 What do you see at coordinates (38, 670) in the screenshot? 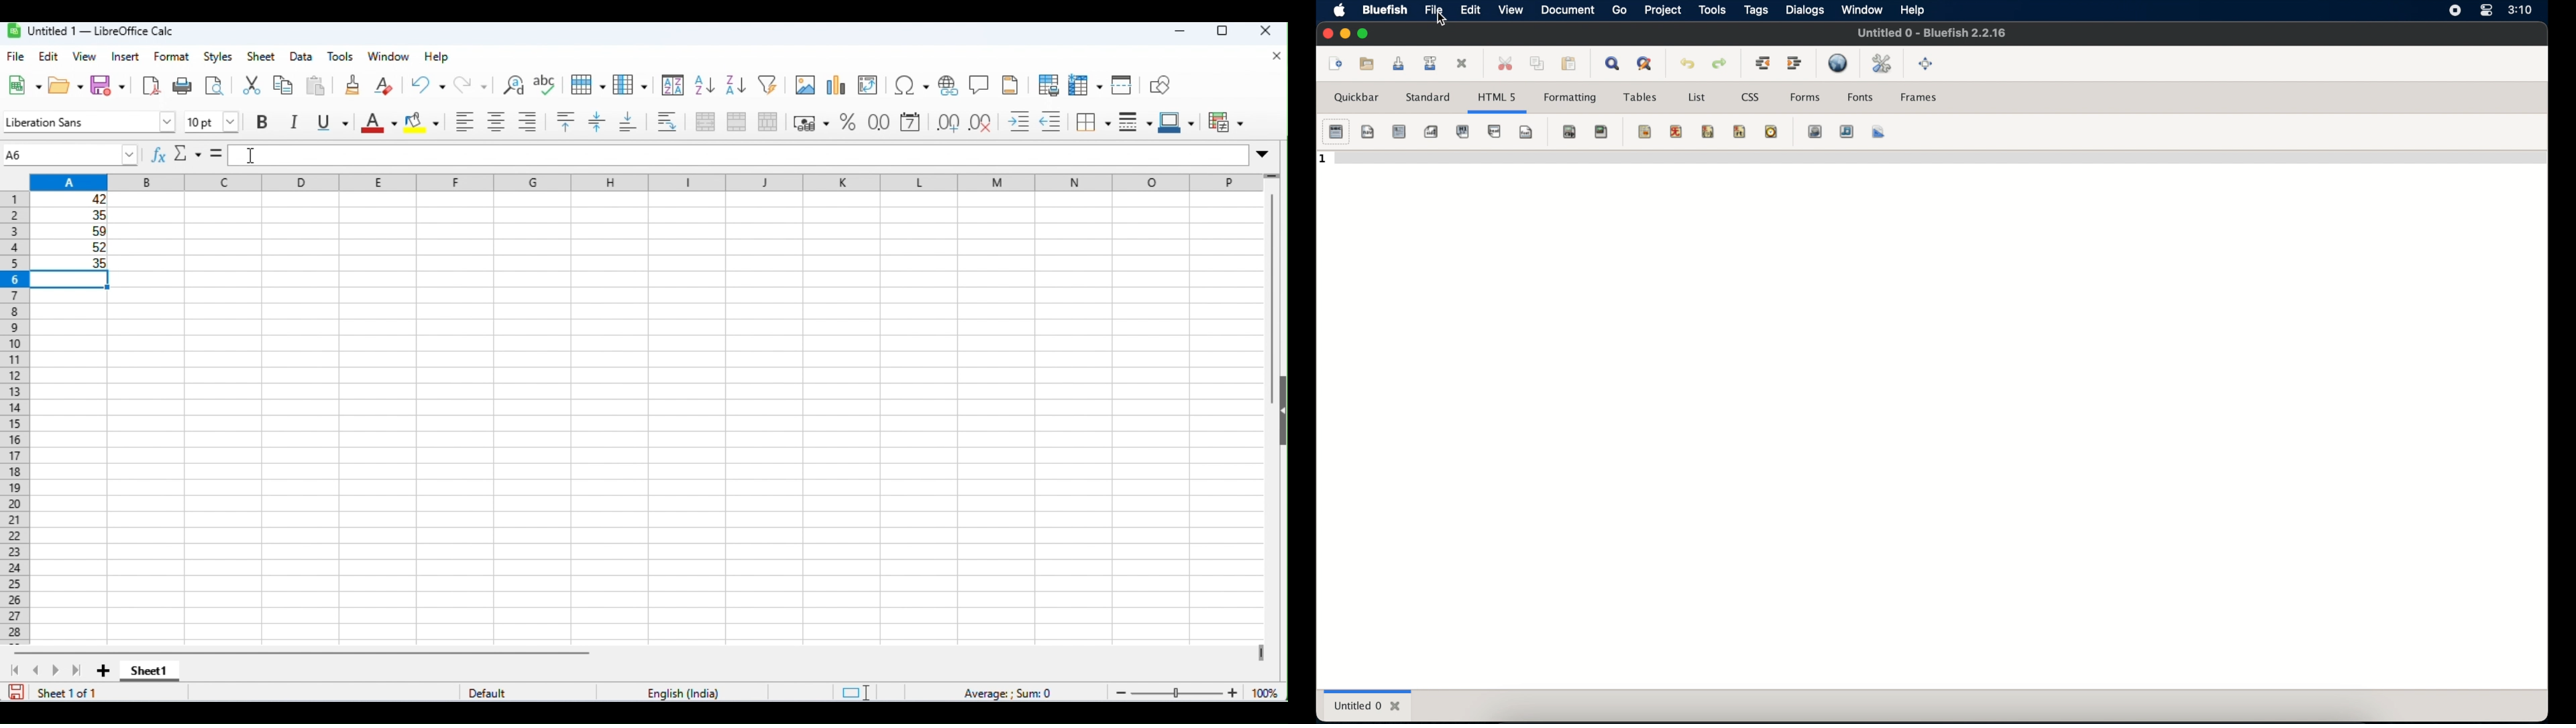
I see `previous sheet` at bounding box center [38, 670].